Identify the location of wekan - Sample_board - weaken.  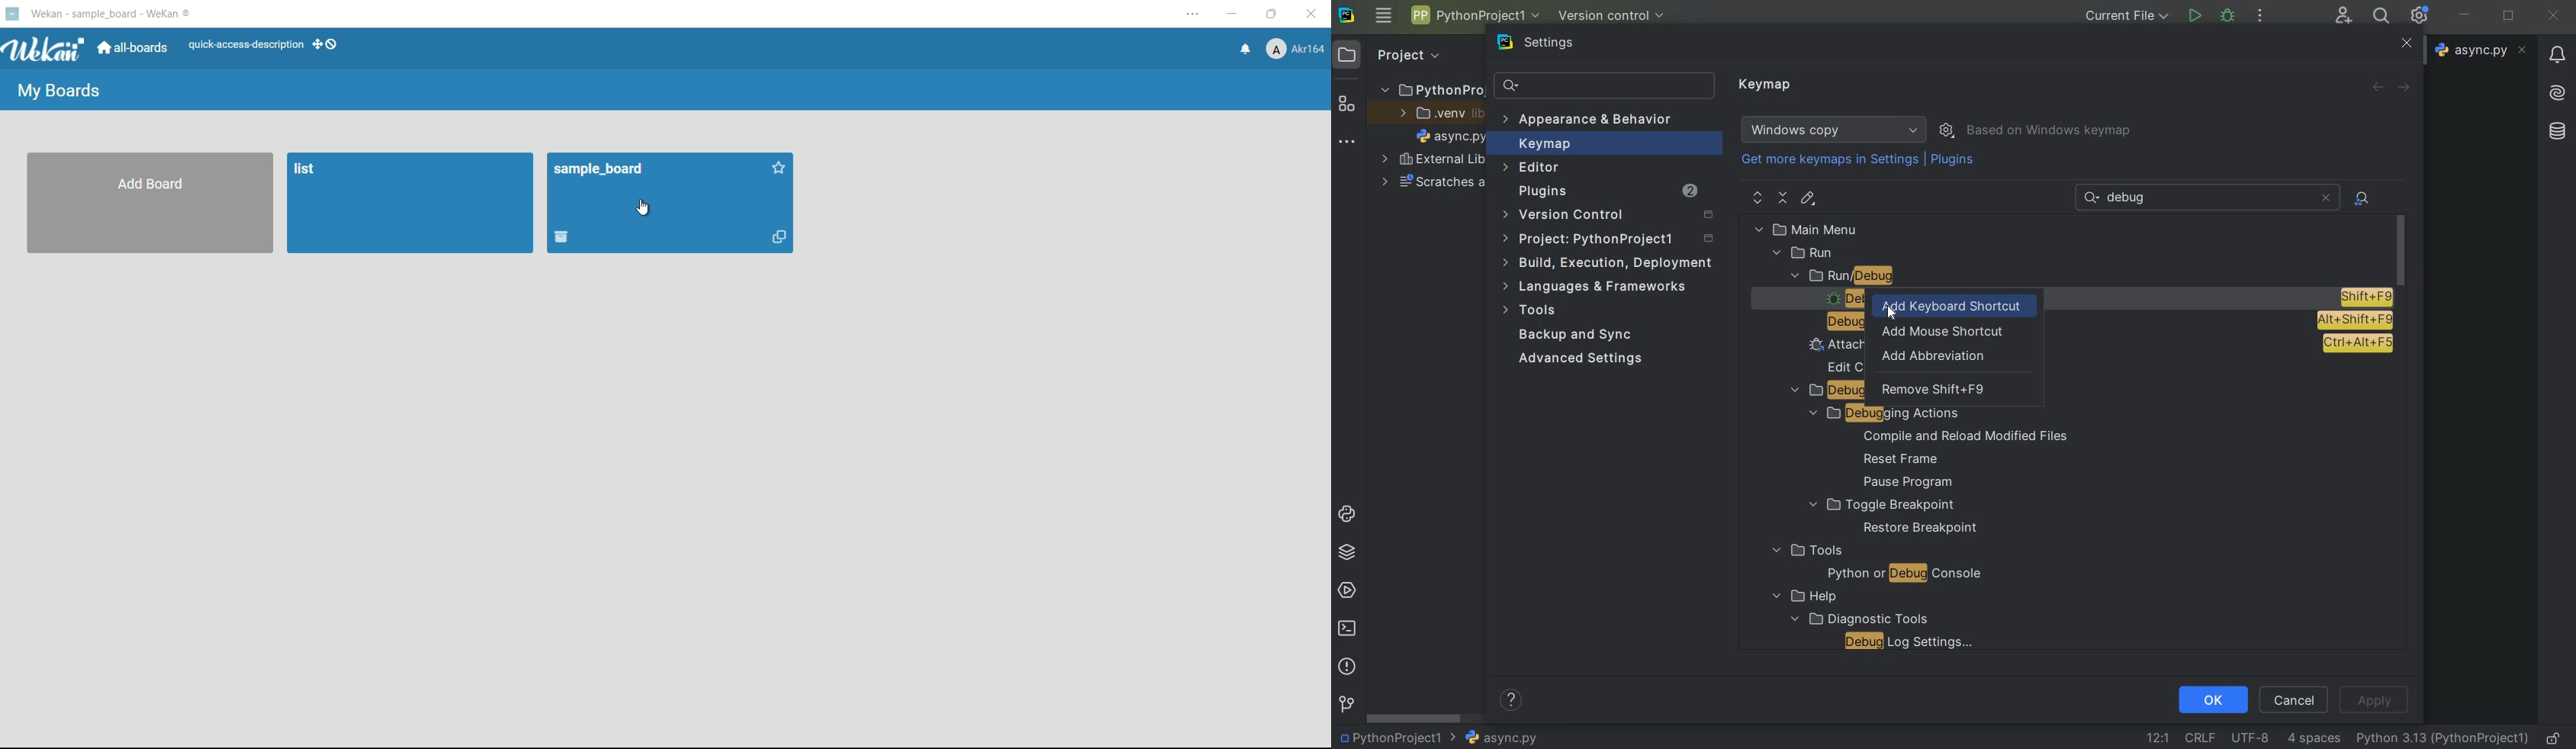
(135, 15).